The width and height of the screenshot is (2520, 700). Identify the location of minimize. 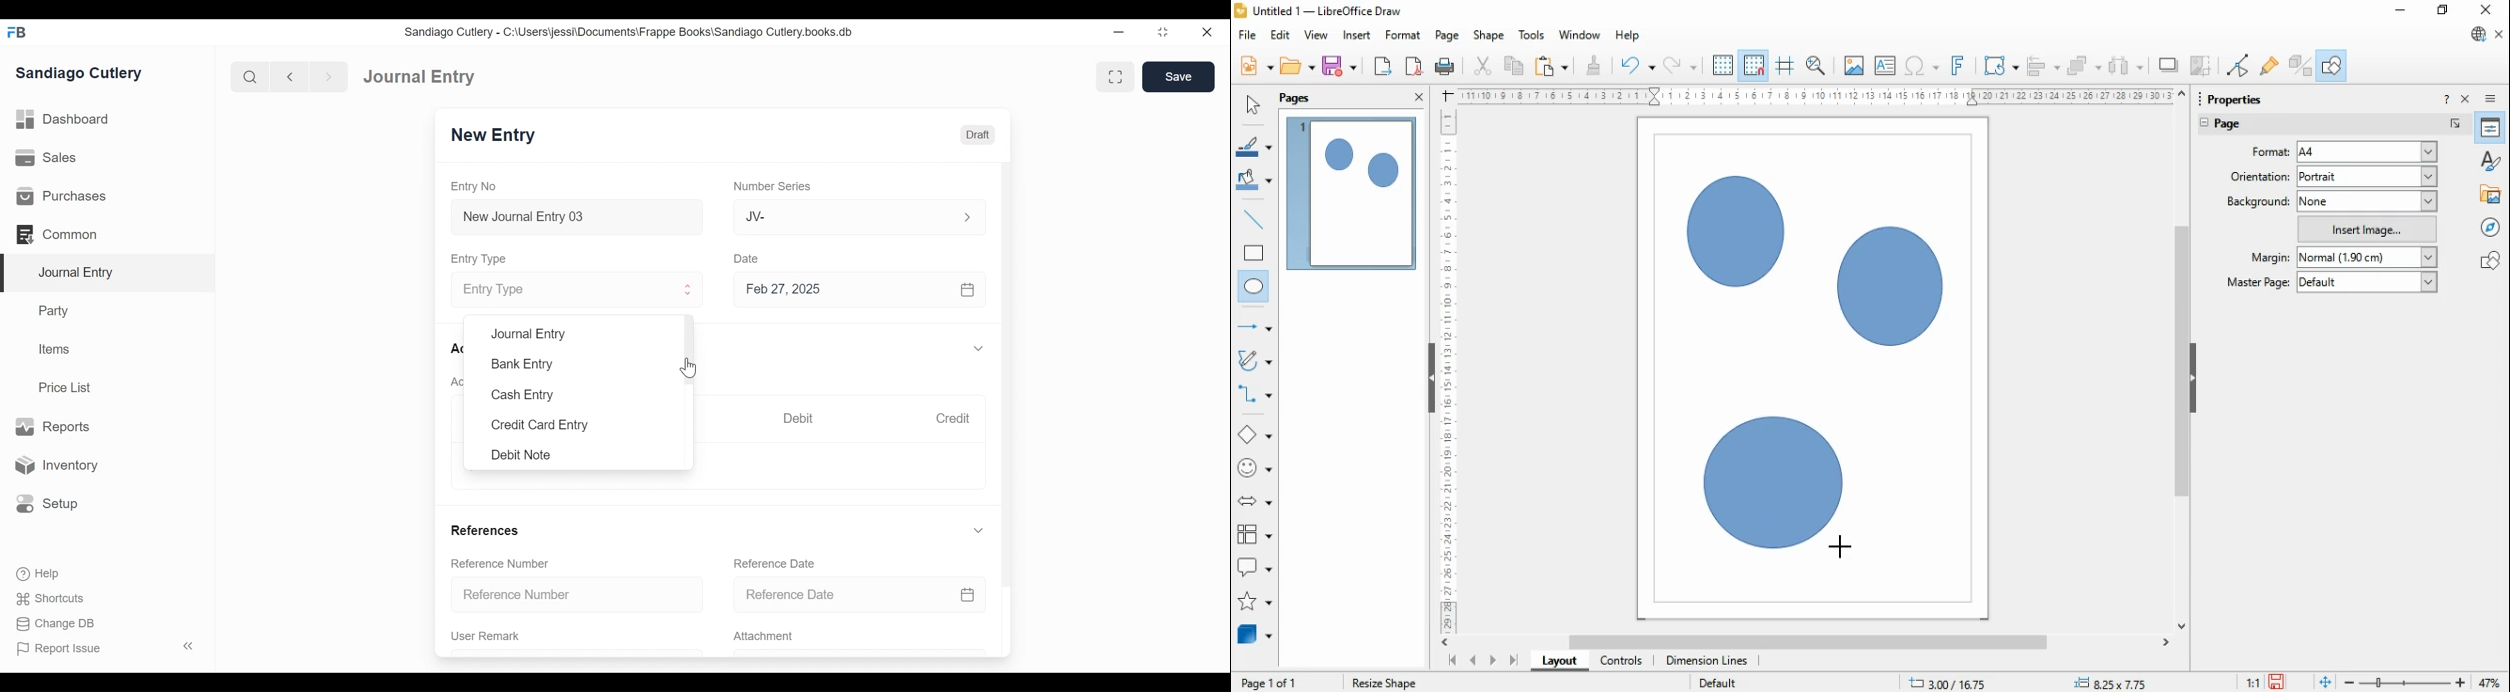
(2402, 10).